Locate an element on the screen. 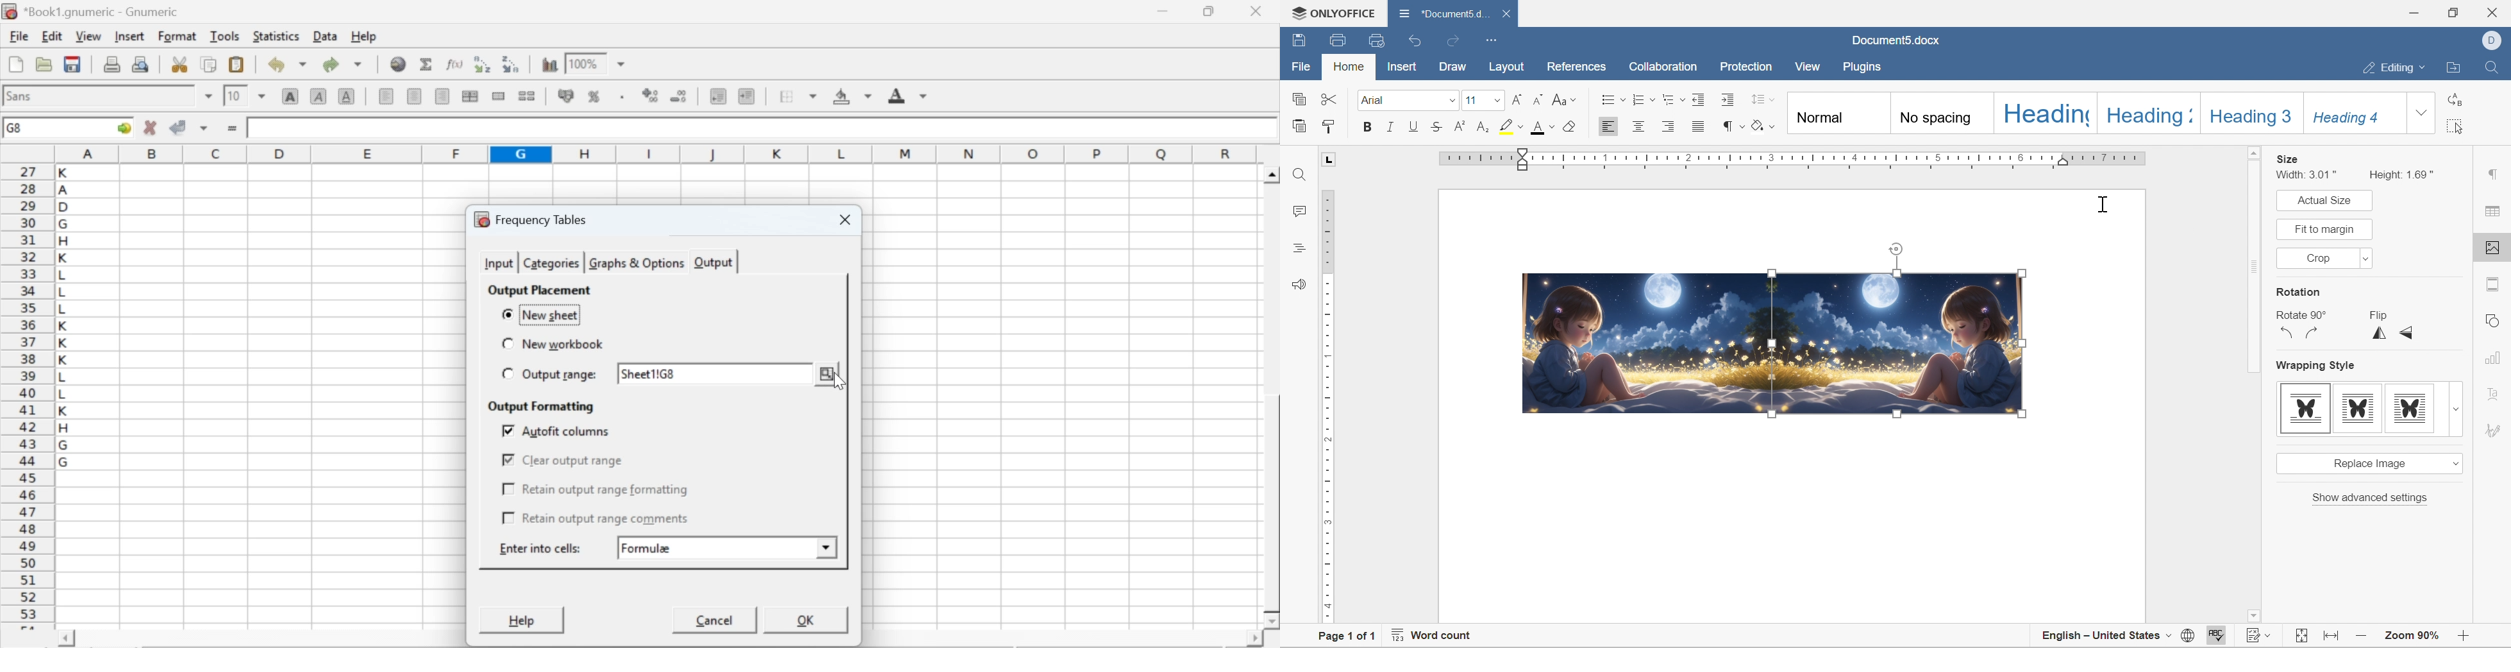 The height and width of the screenshot is (672, 2520). 100% is located at coordinates (583, 63).